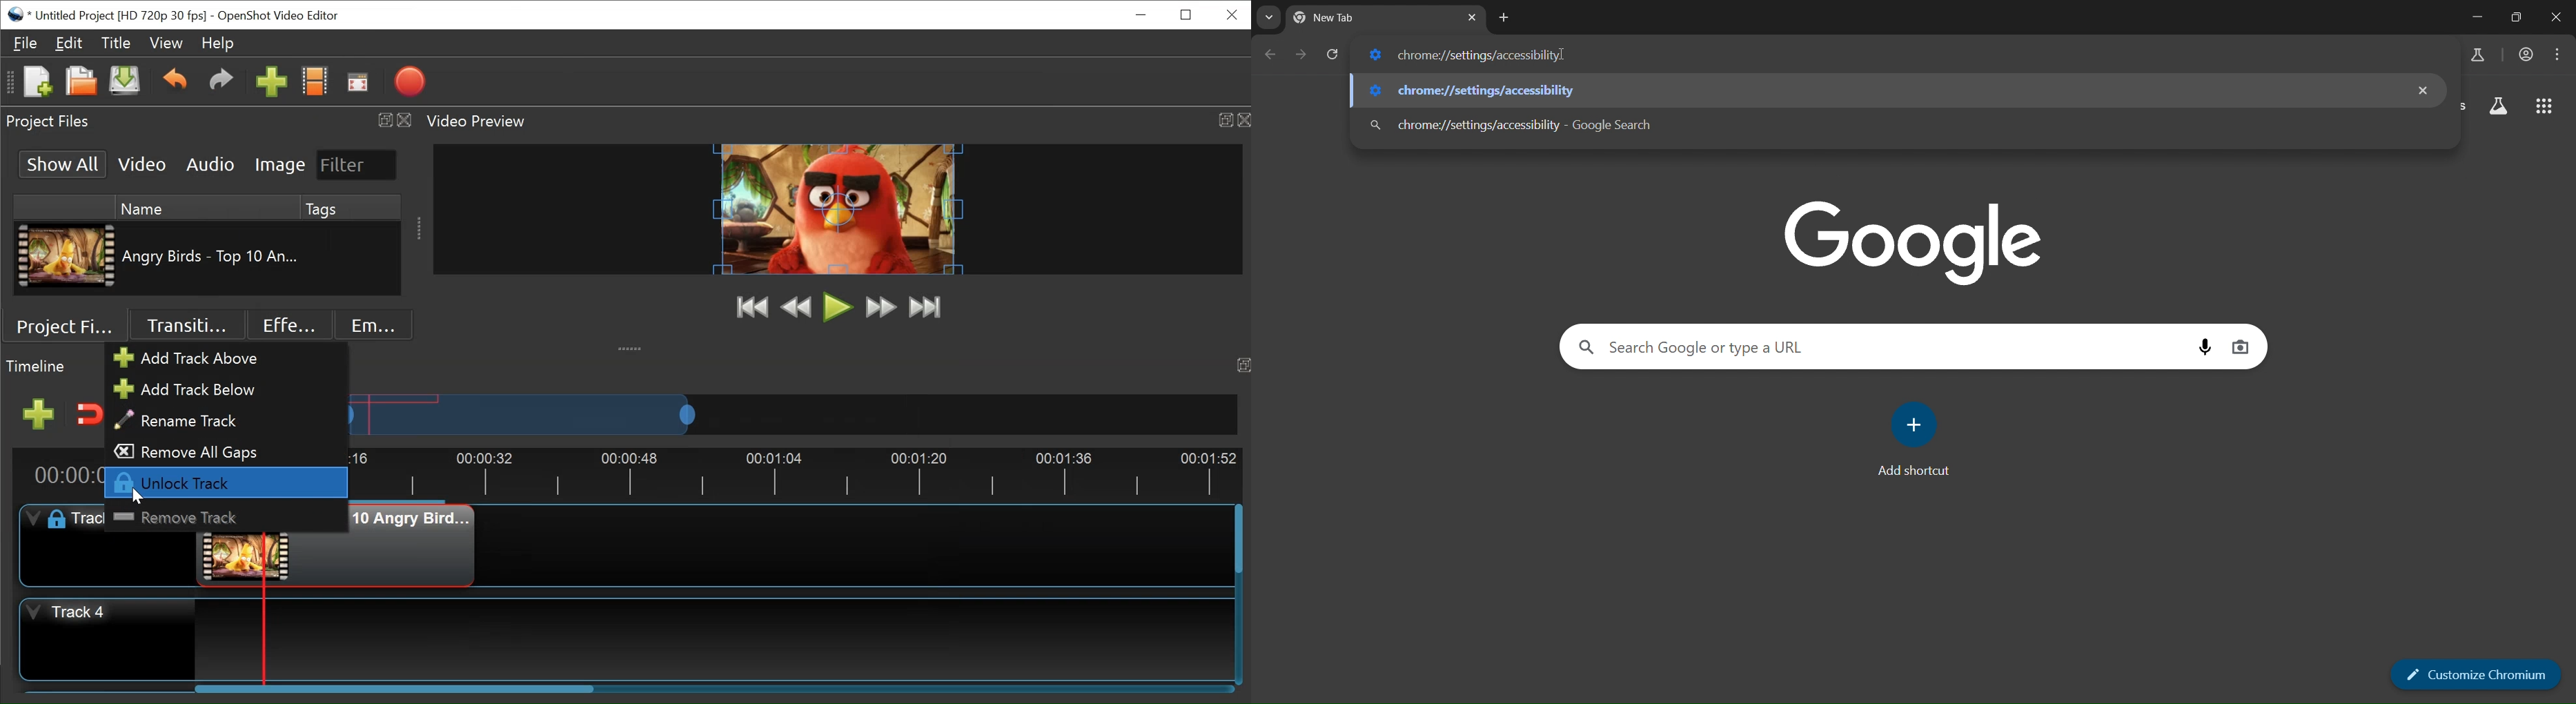 This screenshot has height=728, width=2576. I want to click on close tab, so click(1473, 17).